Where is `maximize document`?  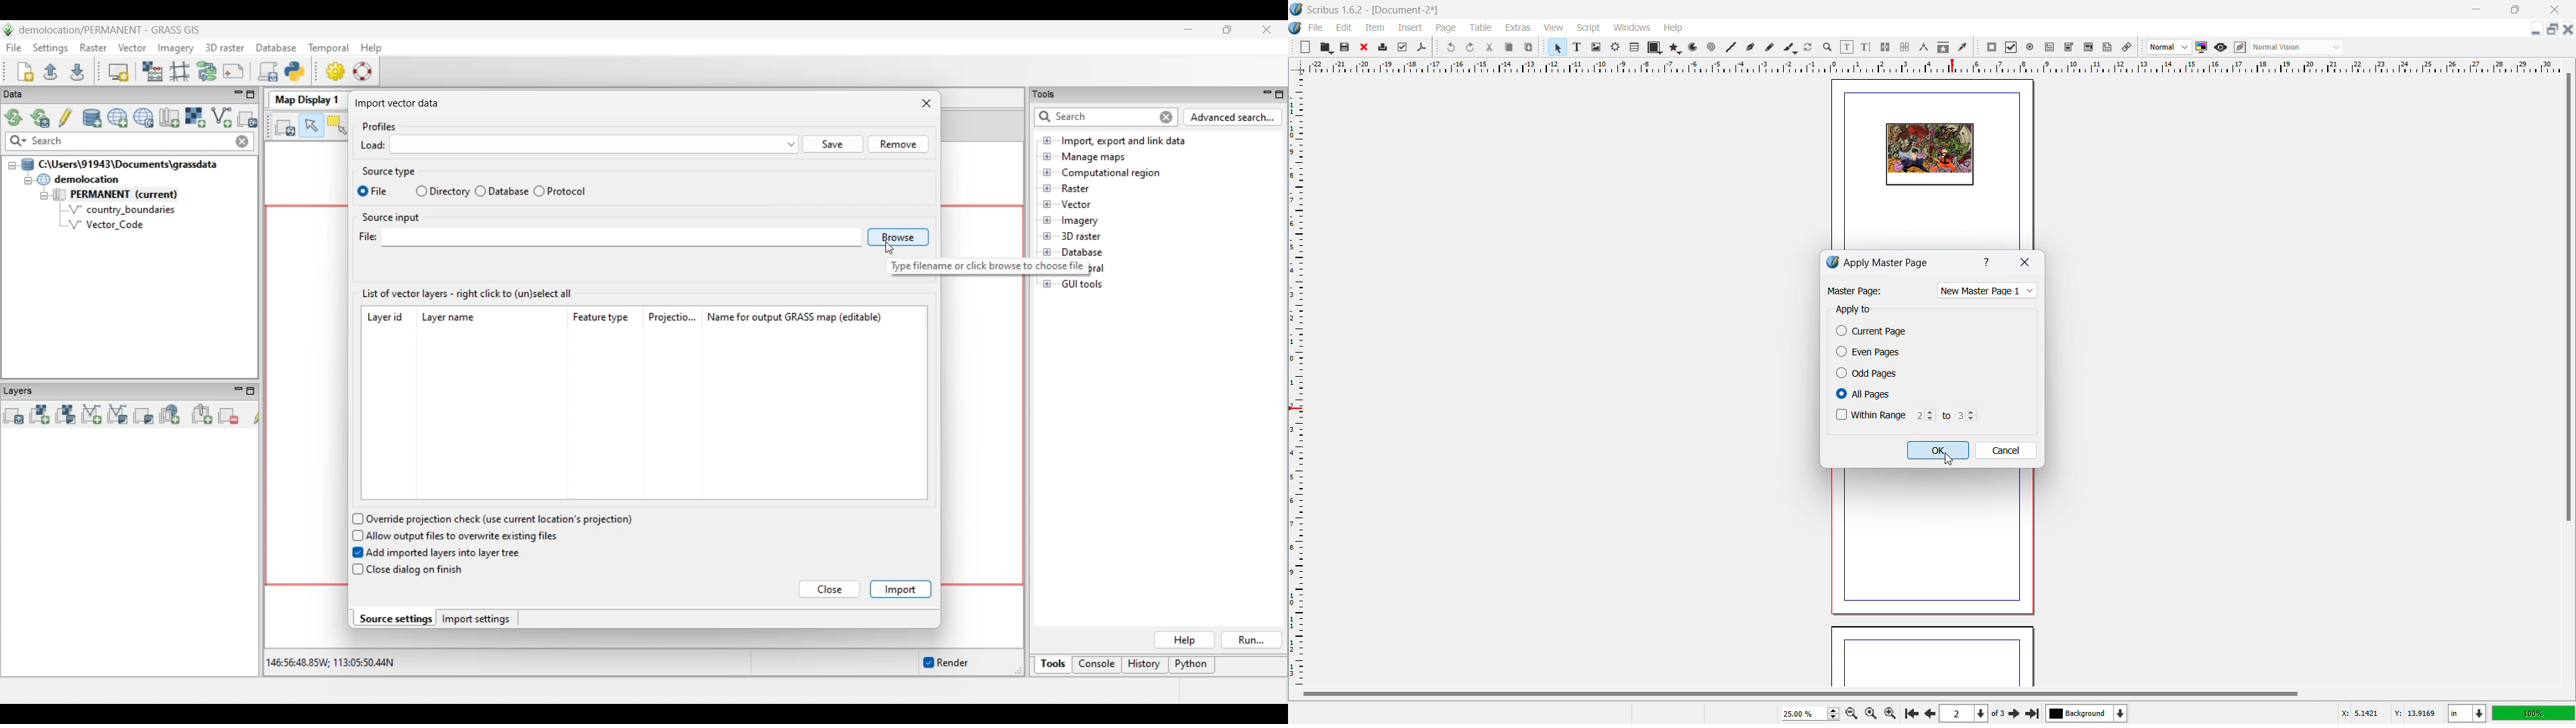 maximize document is located at coordinates (2551, 29).